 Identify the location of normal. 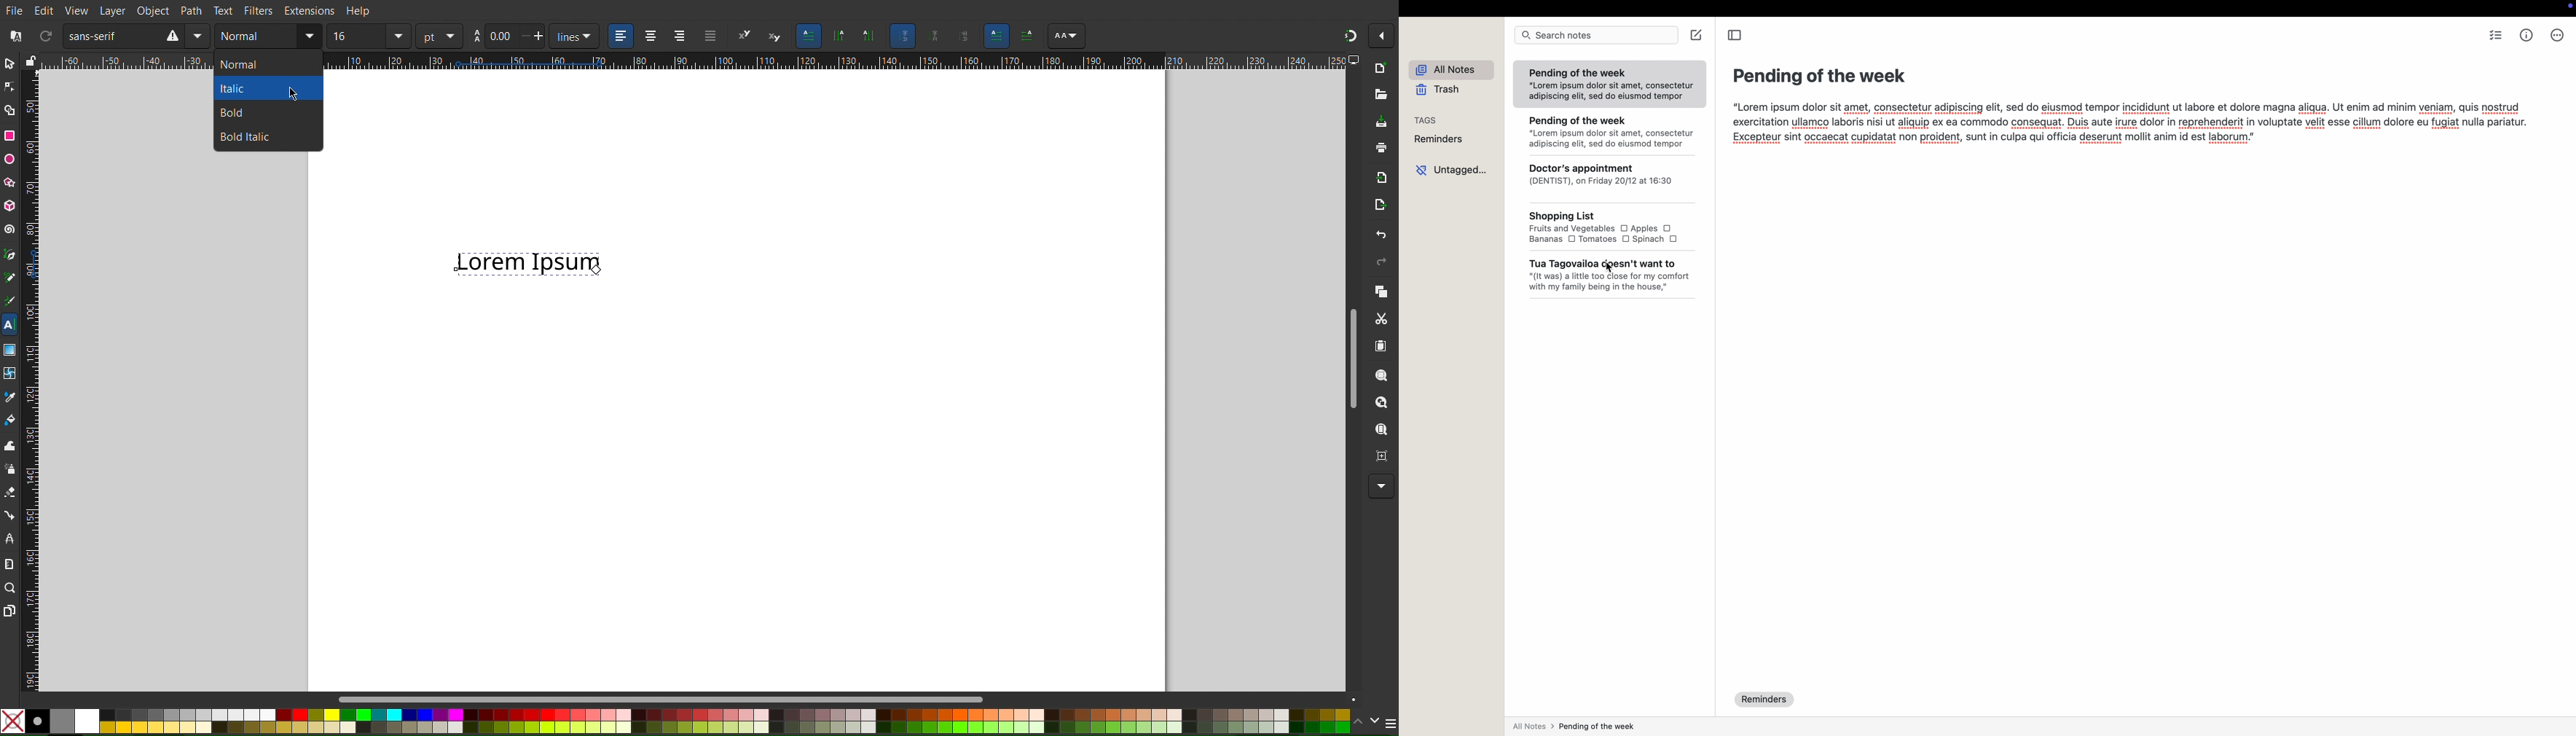
(266, 63).